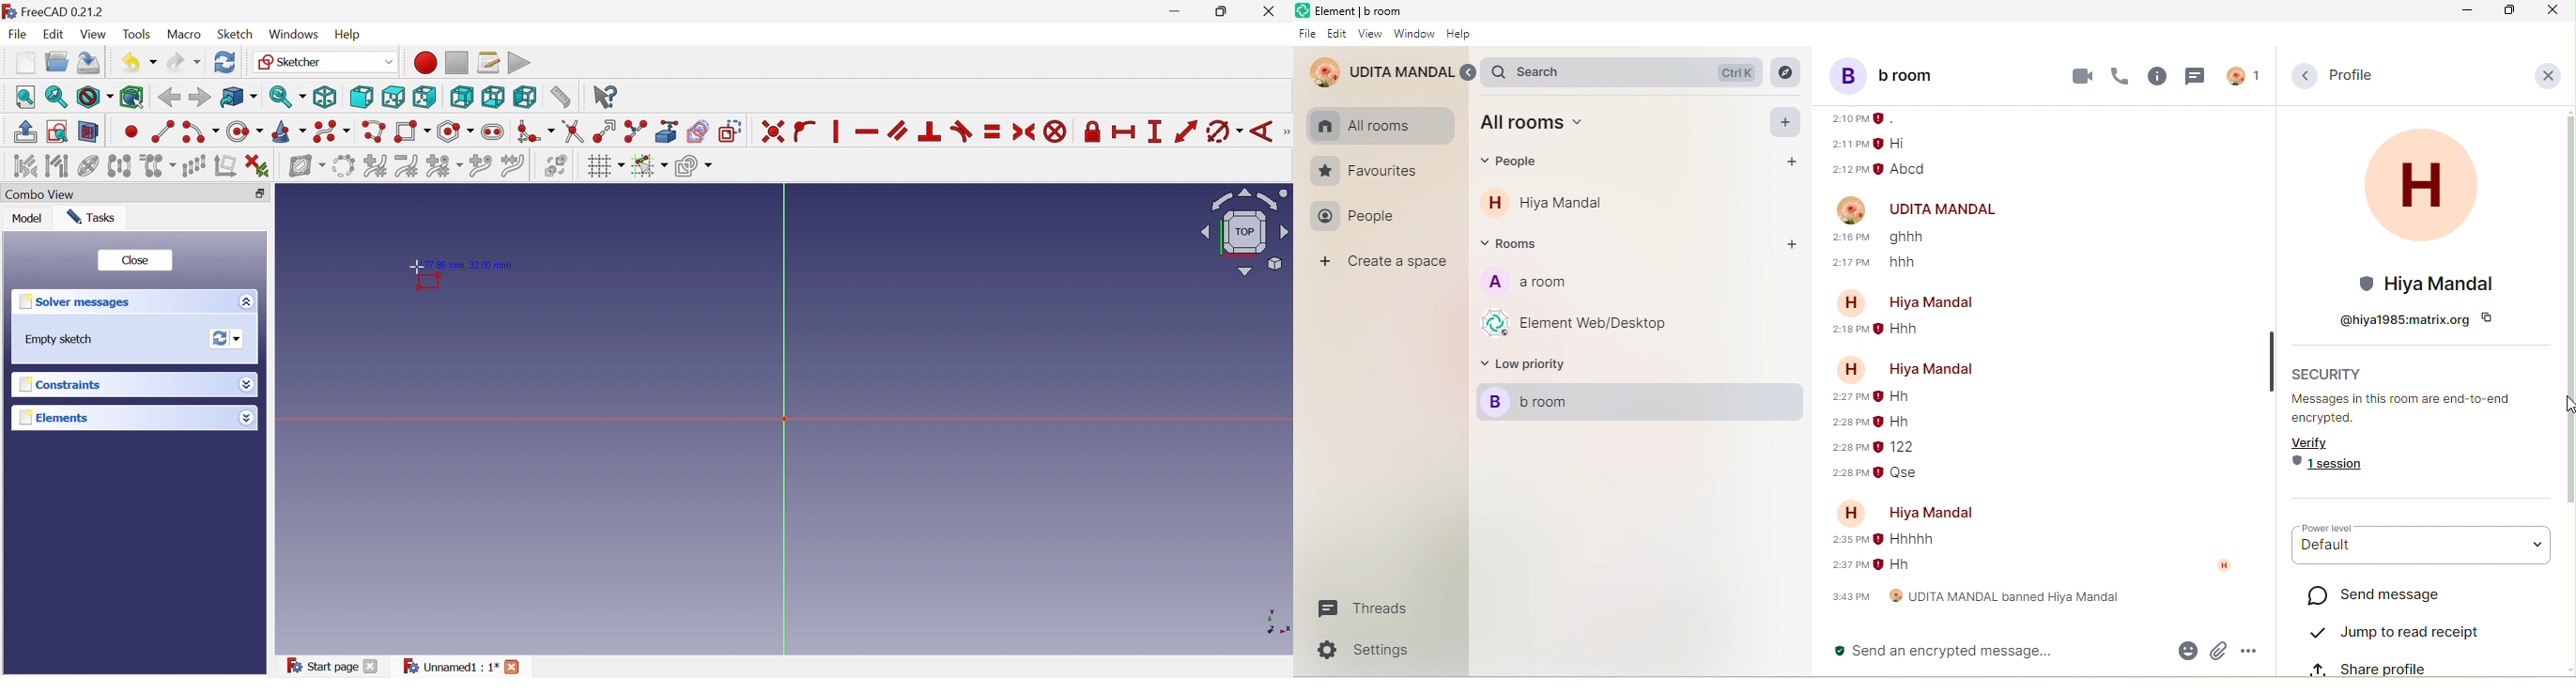 Image resolution: width=2576 pixels, height=700 pixels. Describe the element at coordinates (1055, 131) in the screenshot. I see `Constrain block` at that location.